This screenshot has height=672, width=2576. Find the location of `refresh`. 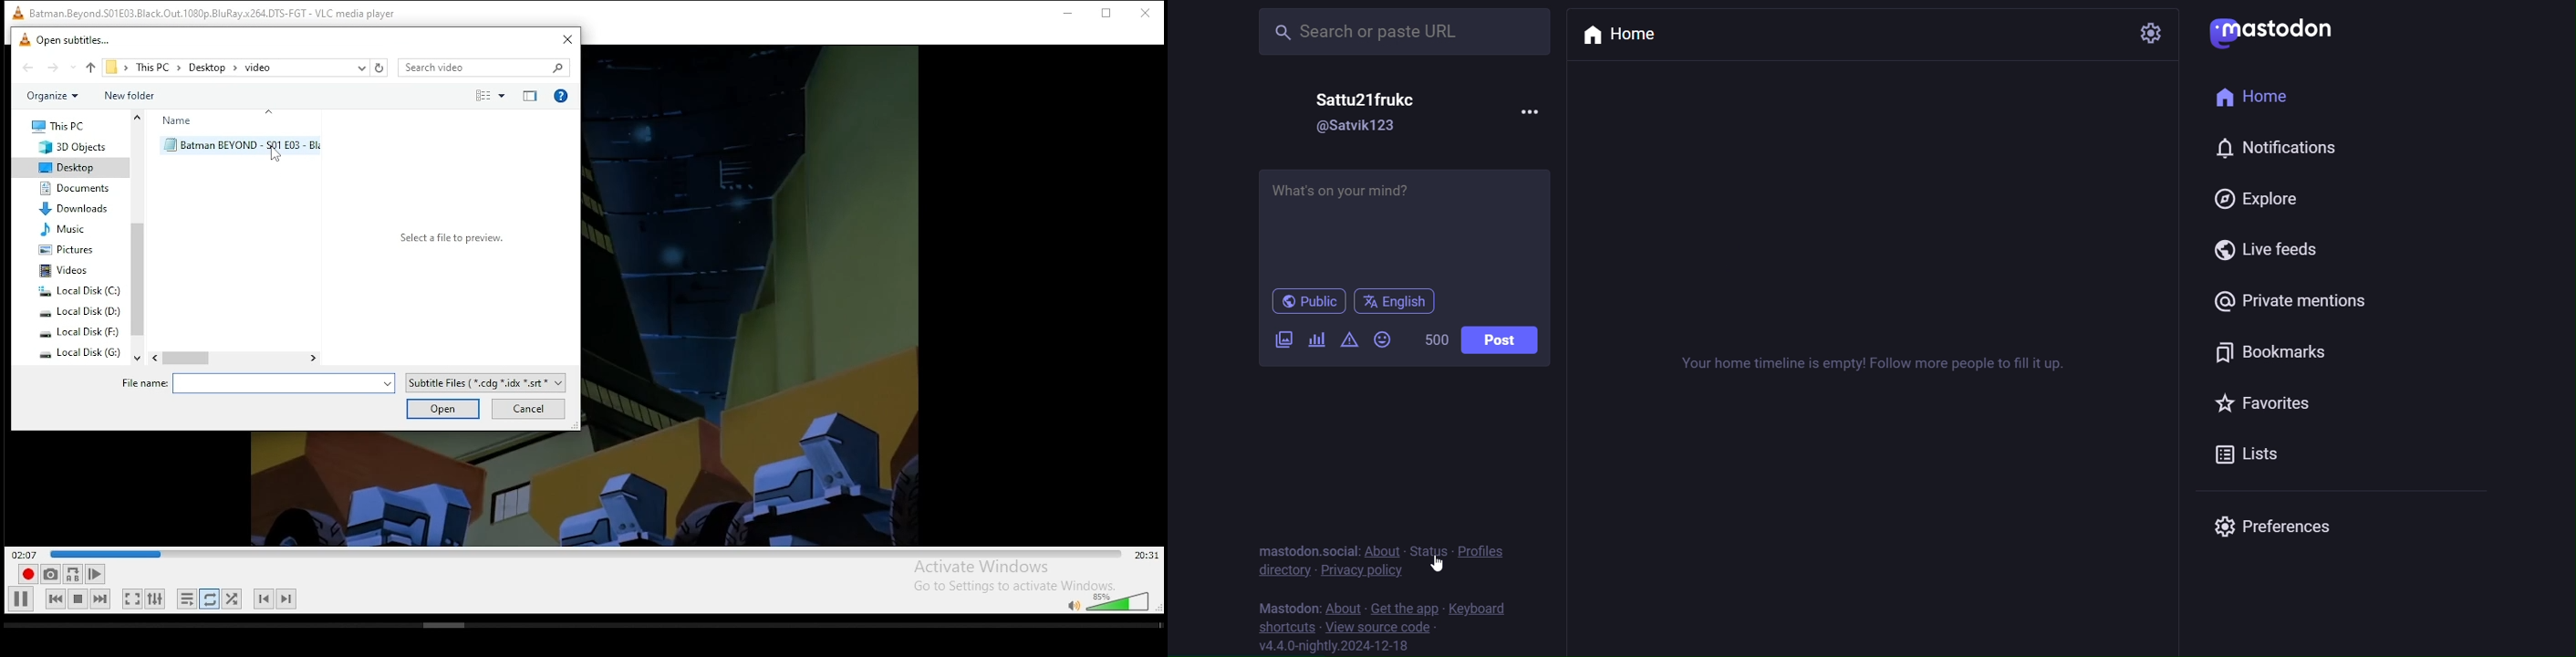

refresh is located at coordinates (380, 68).